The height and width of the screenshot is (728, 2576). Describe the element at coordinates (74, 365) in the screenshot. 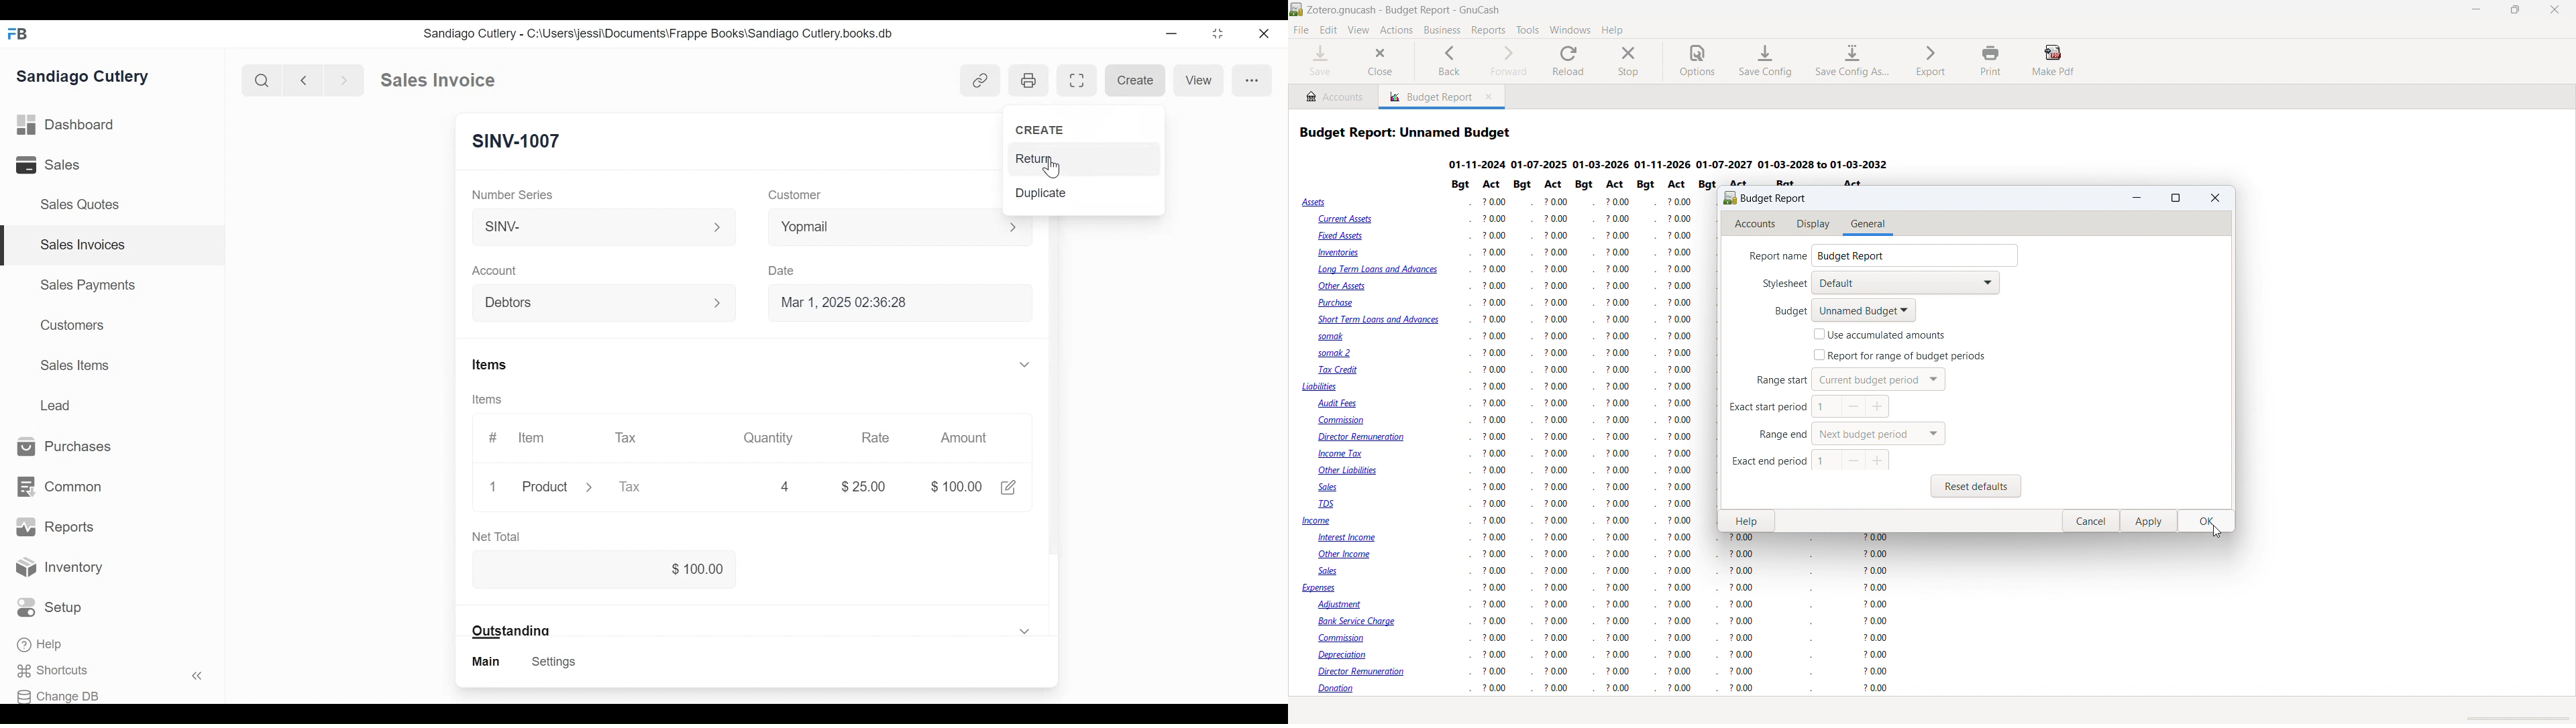

I see `Sales Items` at that location.